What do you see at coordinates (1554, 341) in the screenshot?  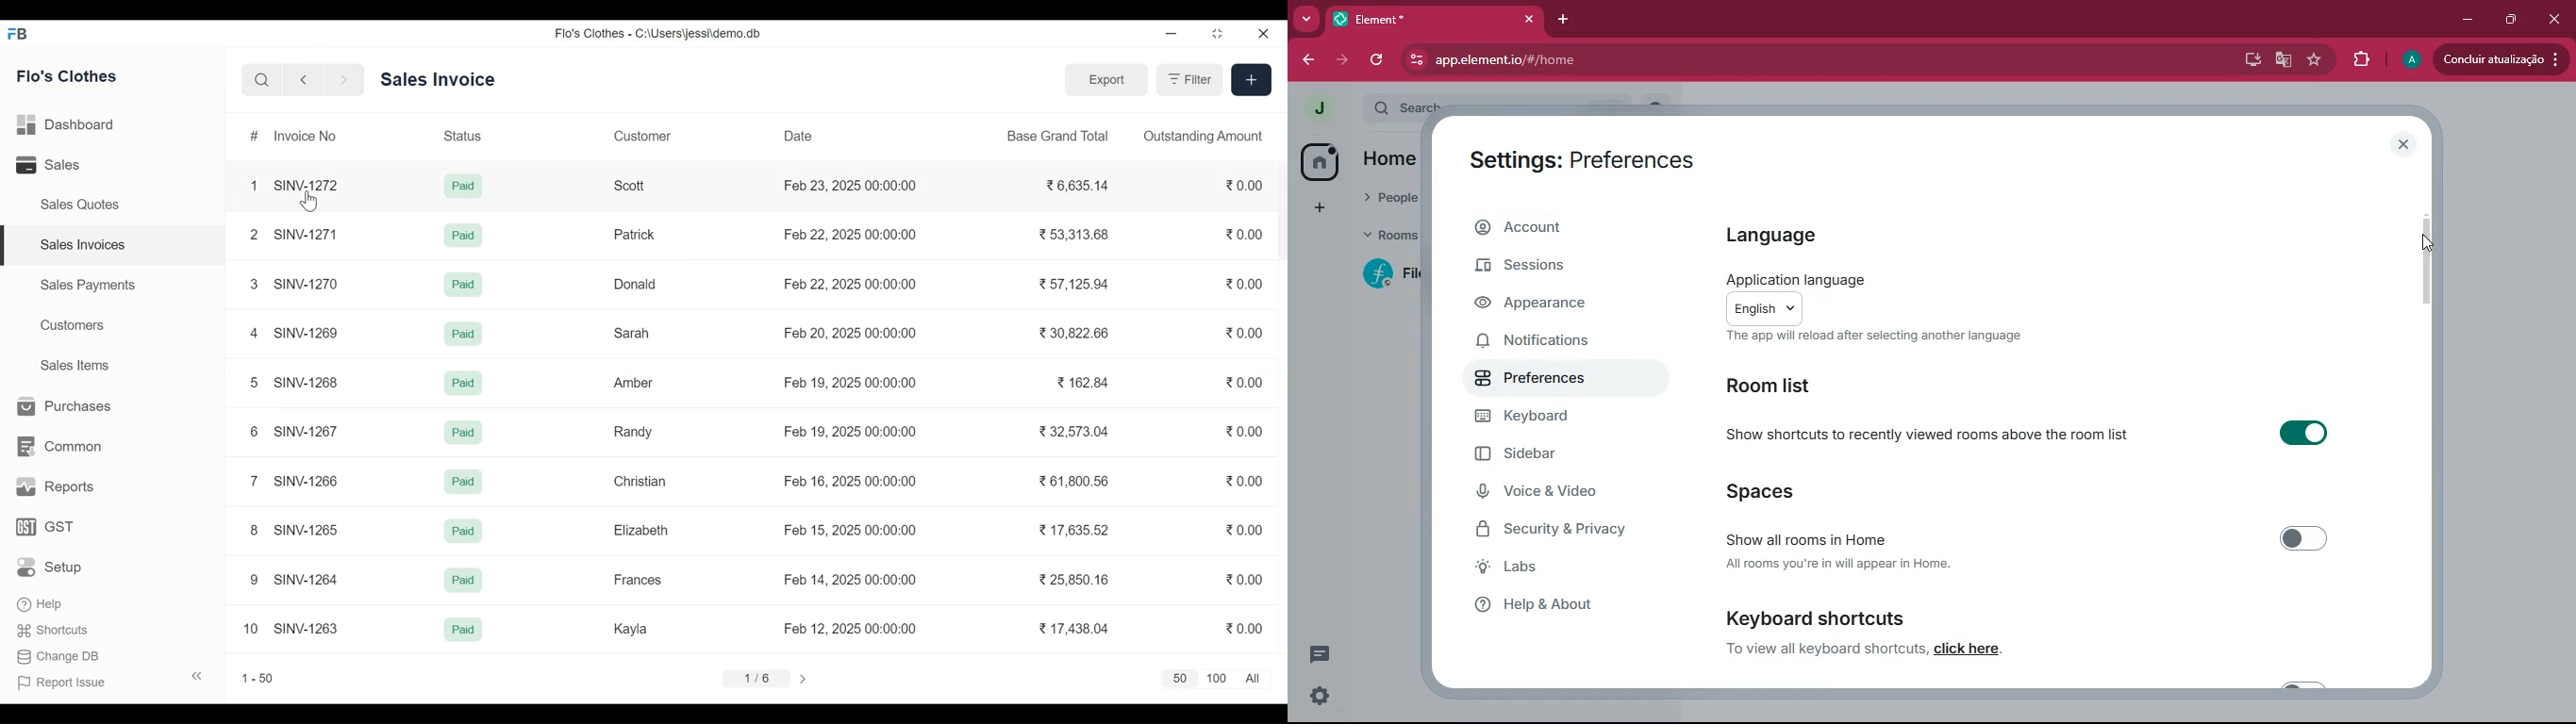 I see `notifications` at bounding box center [1554, 341].